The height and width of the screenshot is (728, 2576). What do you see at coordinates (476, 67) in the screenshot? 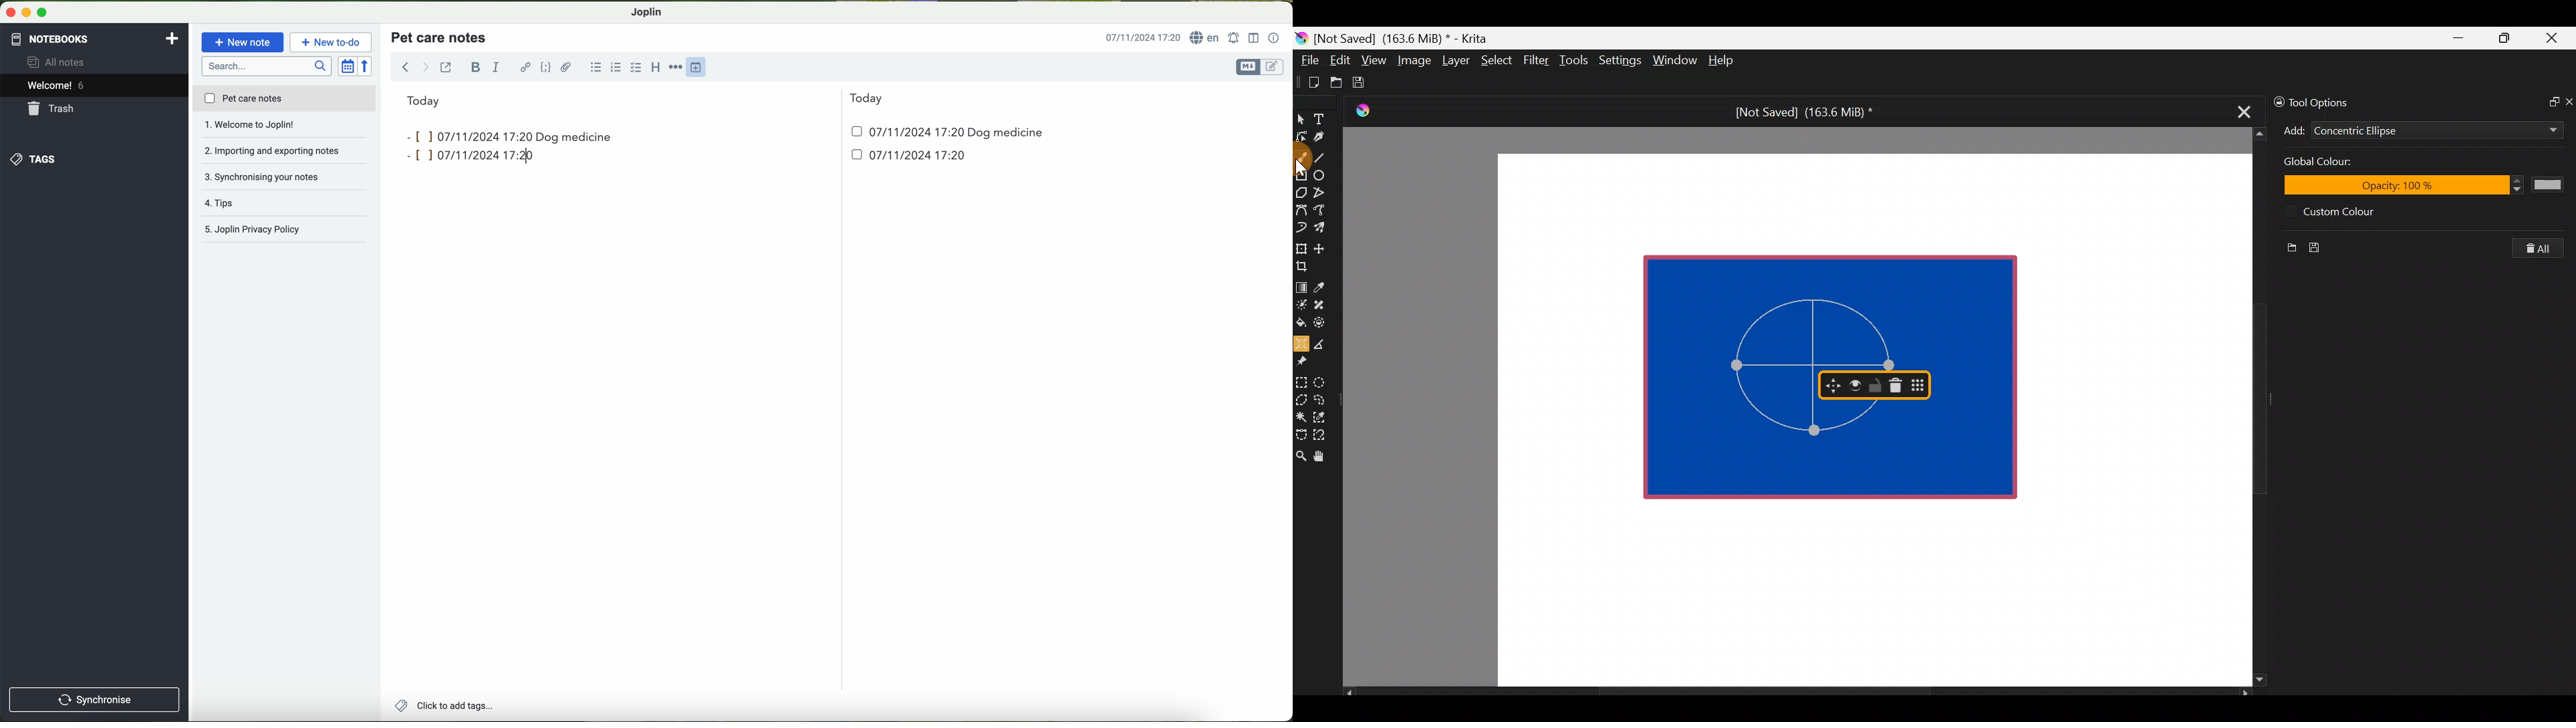
I see `bold` at bounding box center [476, 67].